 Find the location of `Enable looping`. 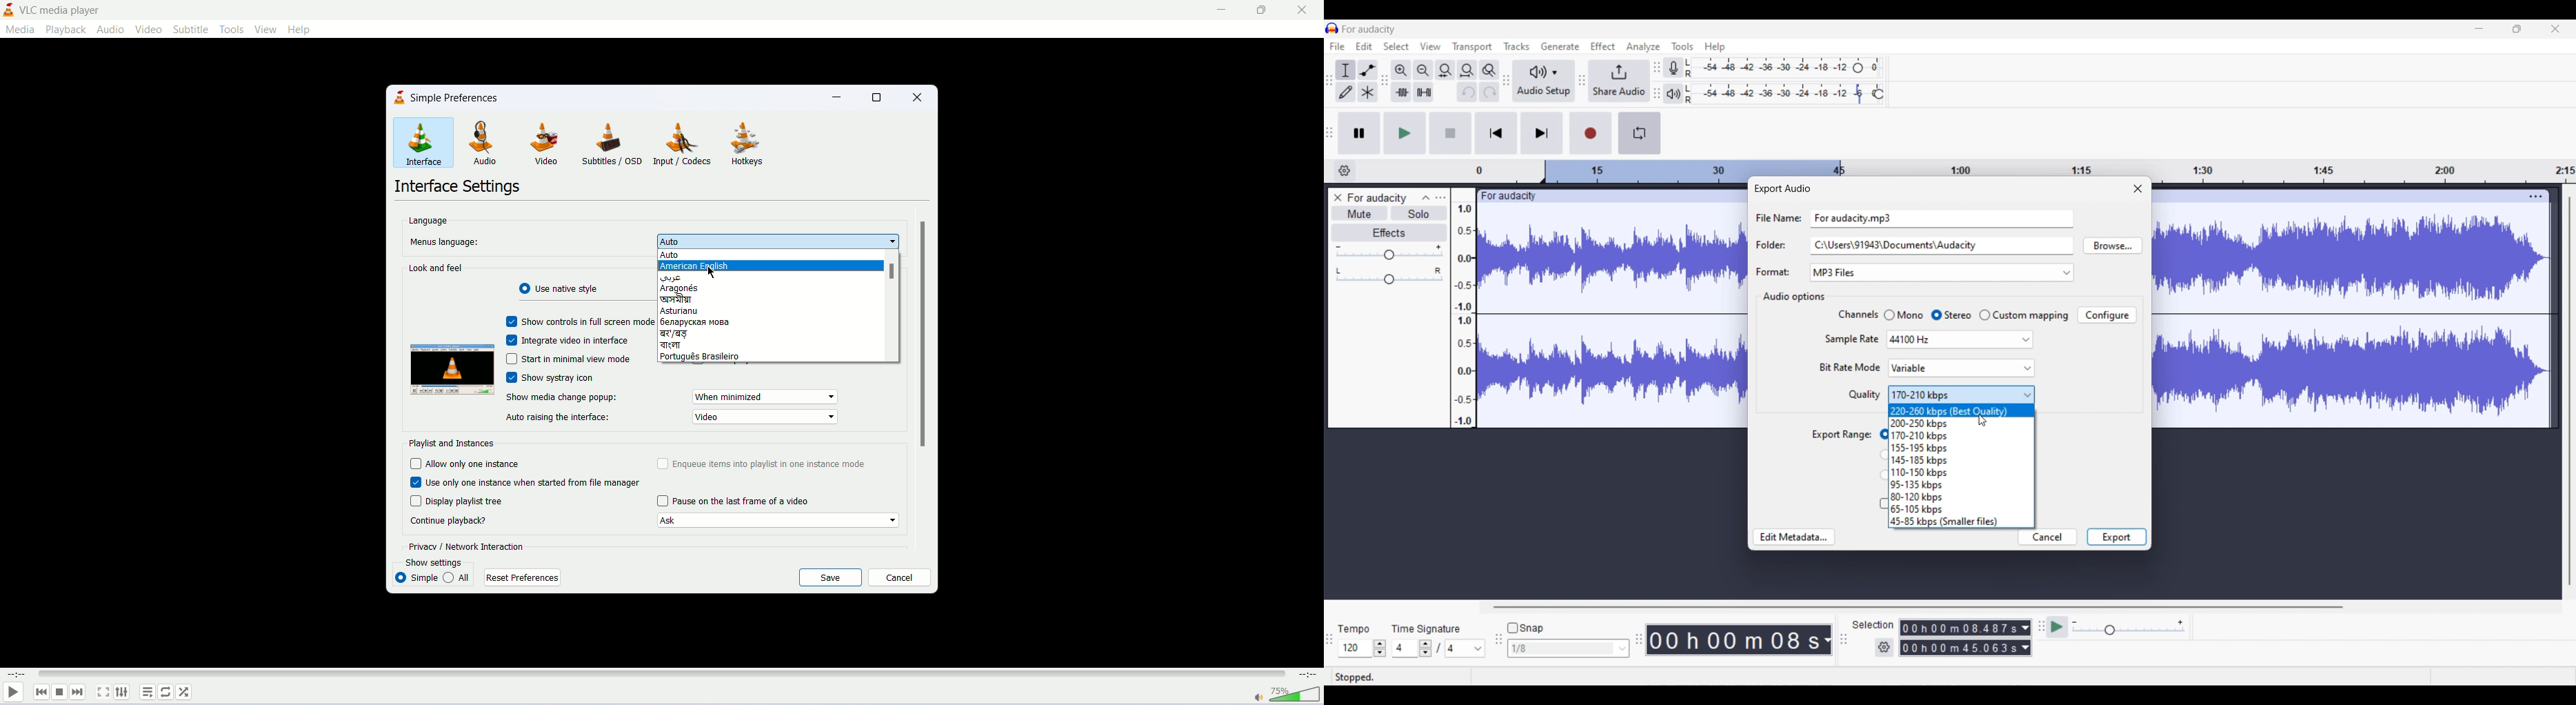

Enable looping is located at coordinates (1639, 133).